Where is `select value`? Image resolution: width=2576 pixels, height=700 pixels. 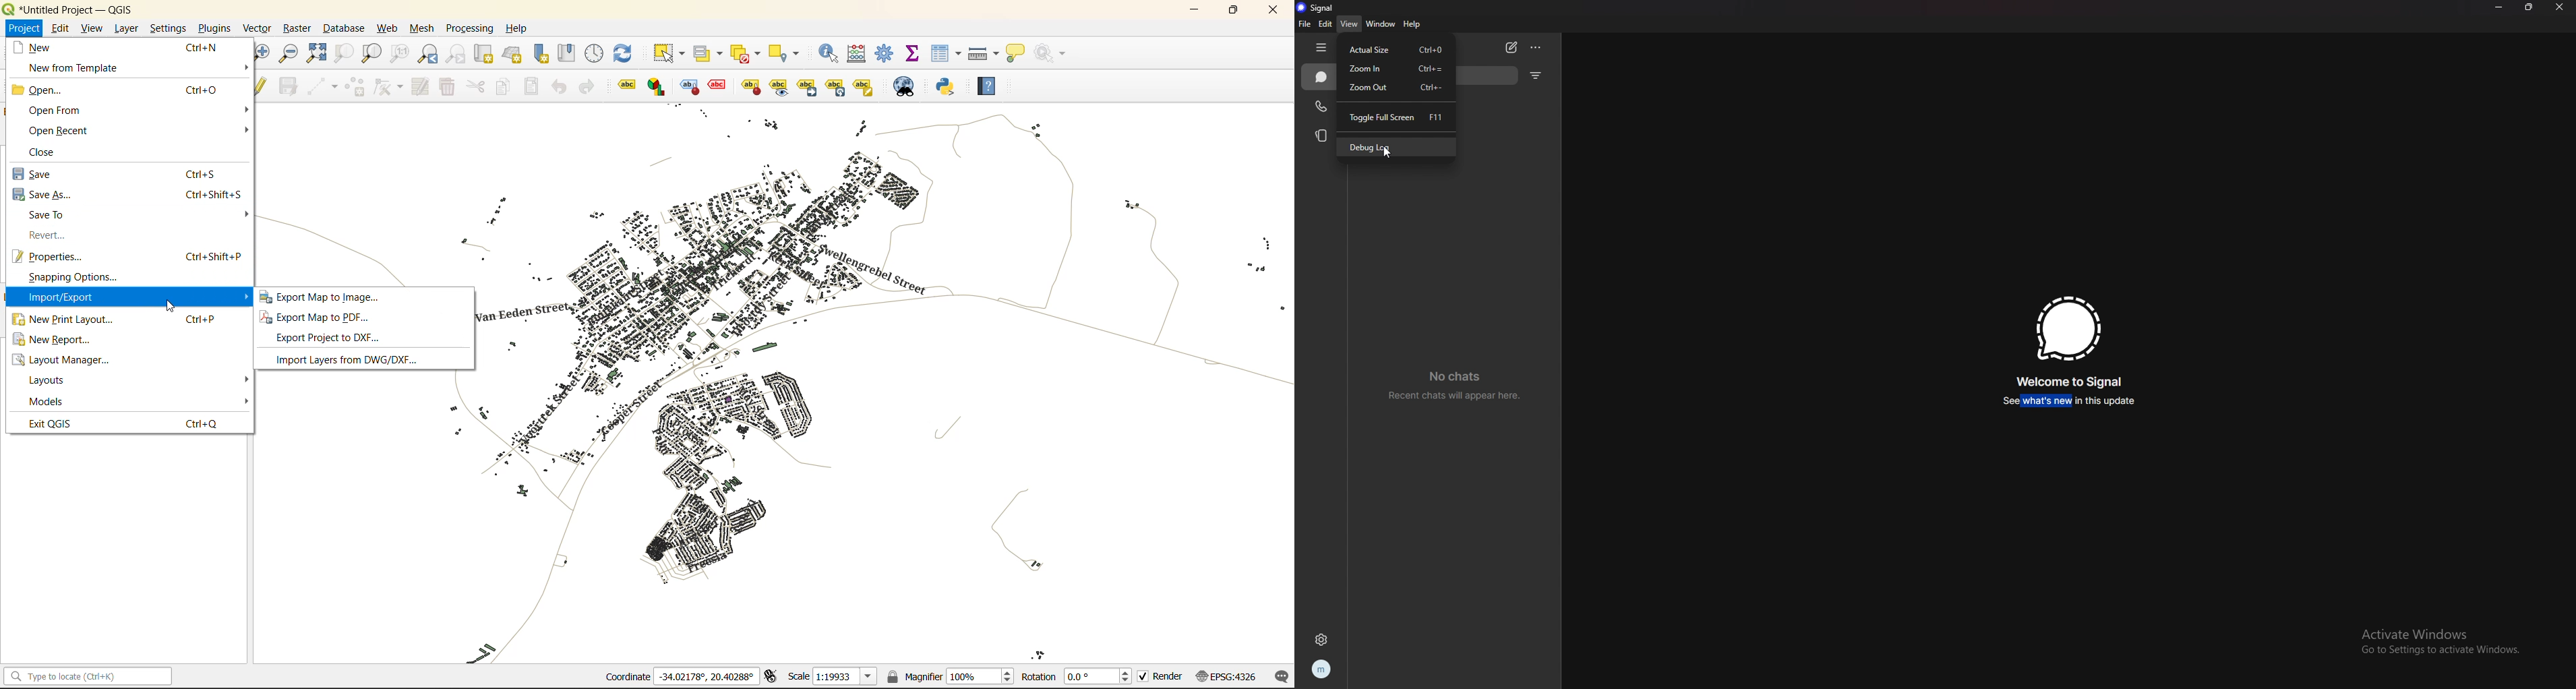
select value is located at coordinates (709, 51).